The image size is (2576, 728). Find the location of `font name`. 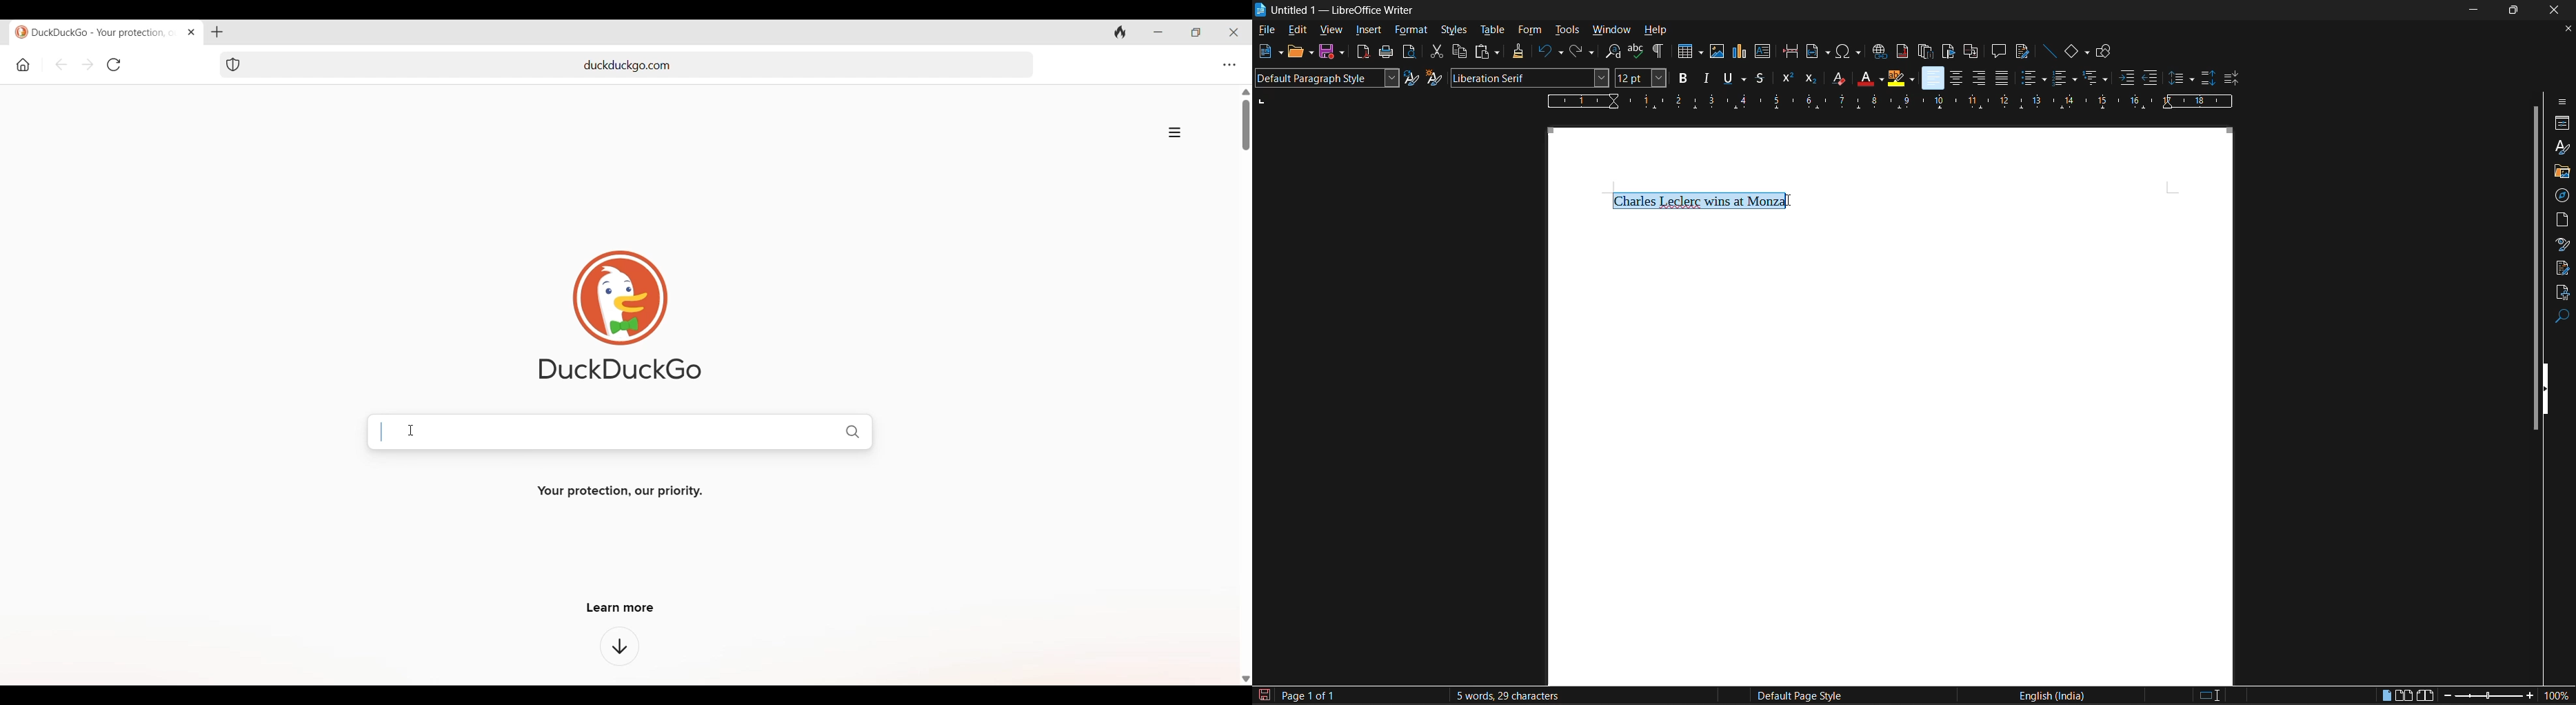

font name is located at coordinates (1527, 77).